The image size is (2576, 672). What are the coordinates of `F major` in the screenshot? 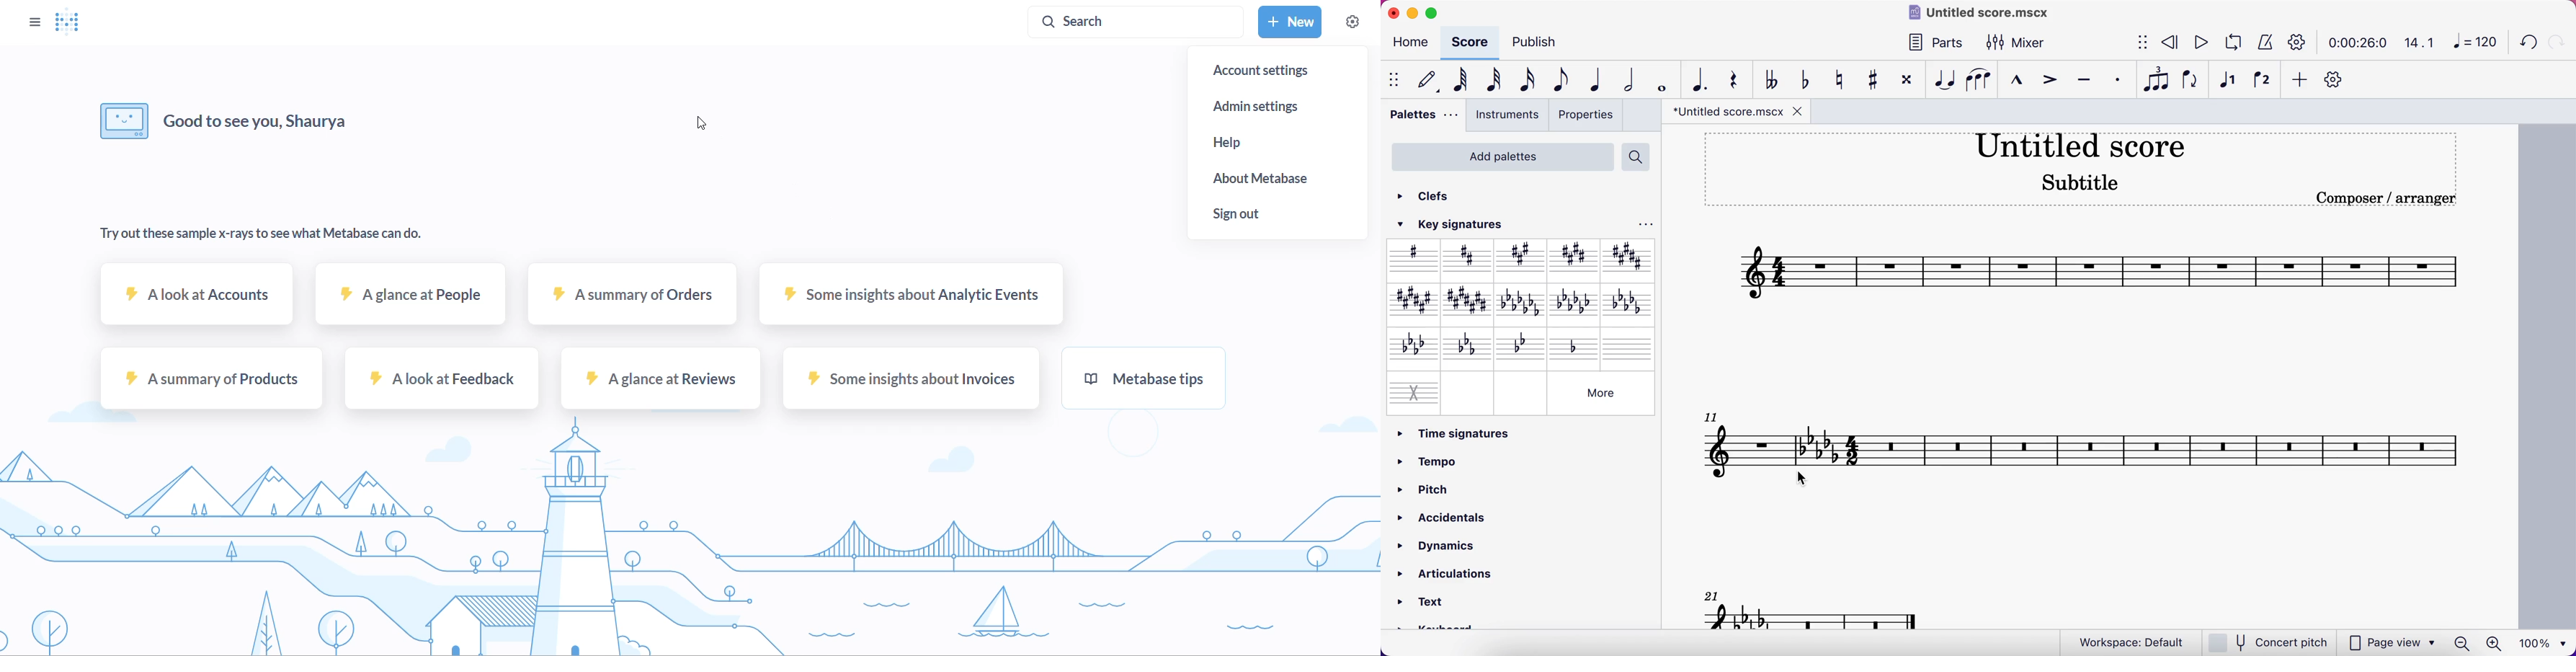 It's located at (1410, 304).